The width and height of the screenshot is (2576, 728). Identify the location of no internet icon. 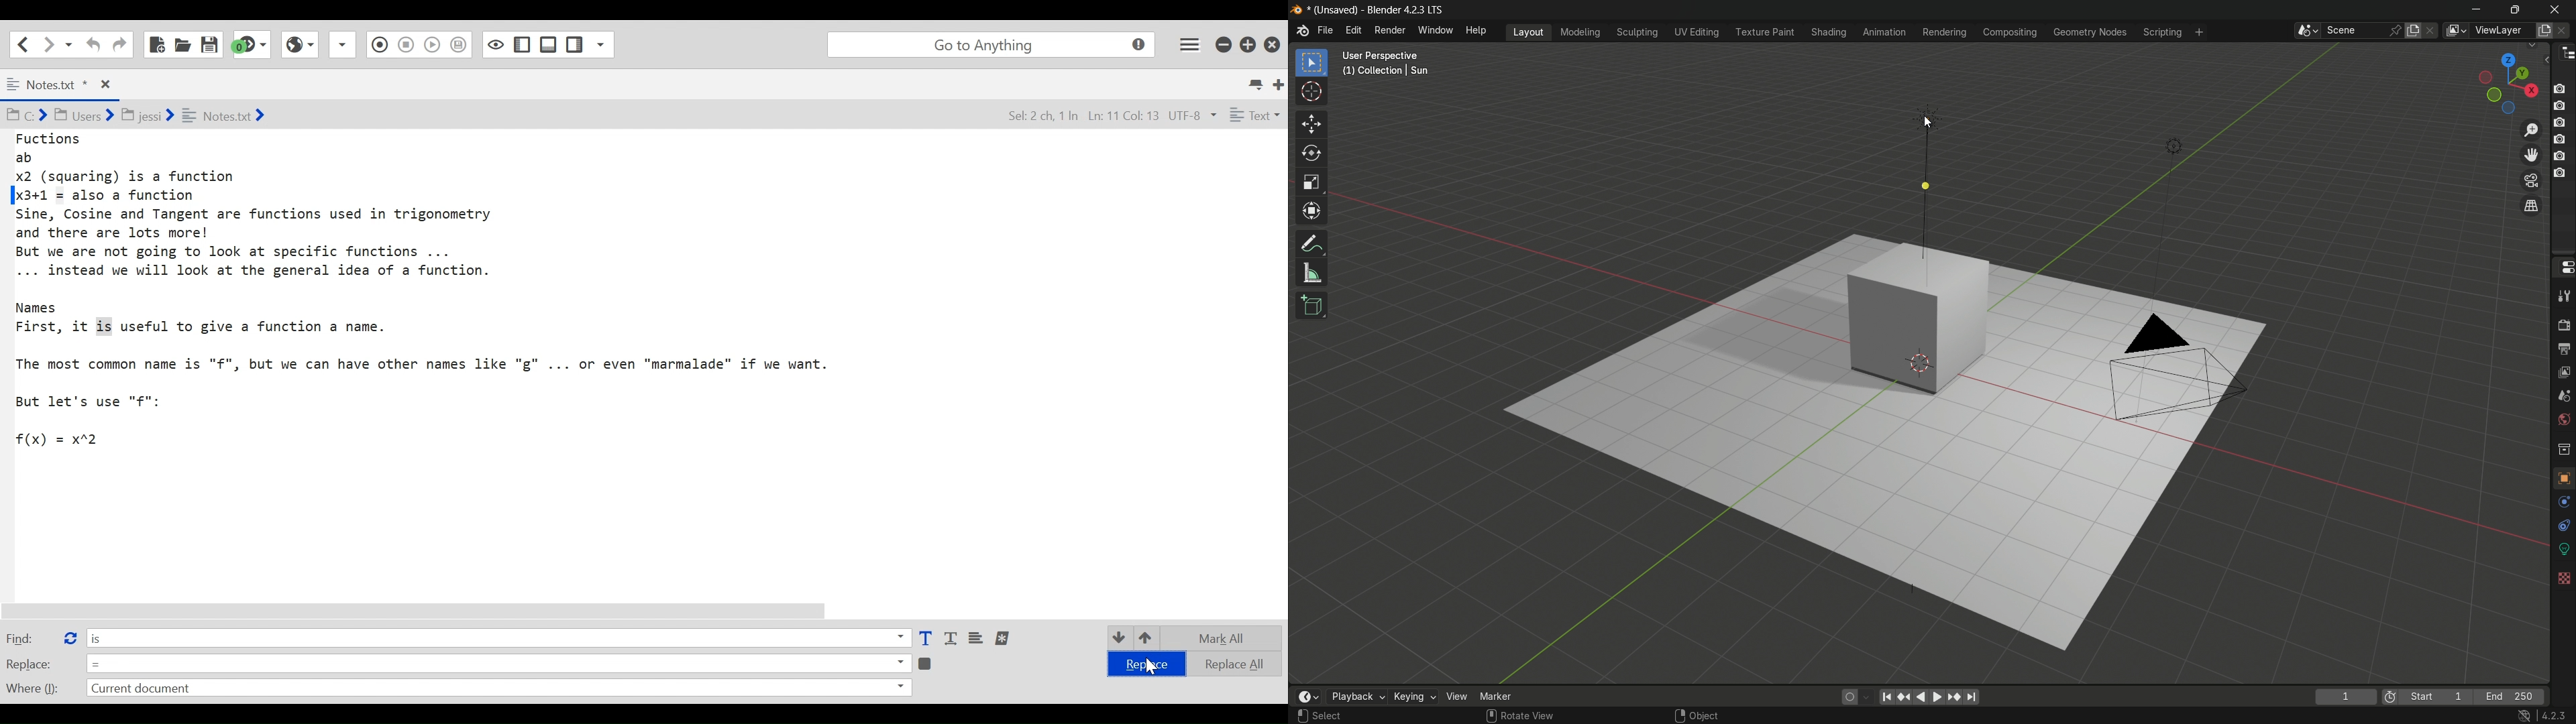
(2526, 716).